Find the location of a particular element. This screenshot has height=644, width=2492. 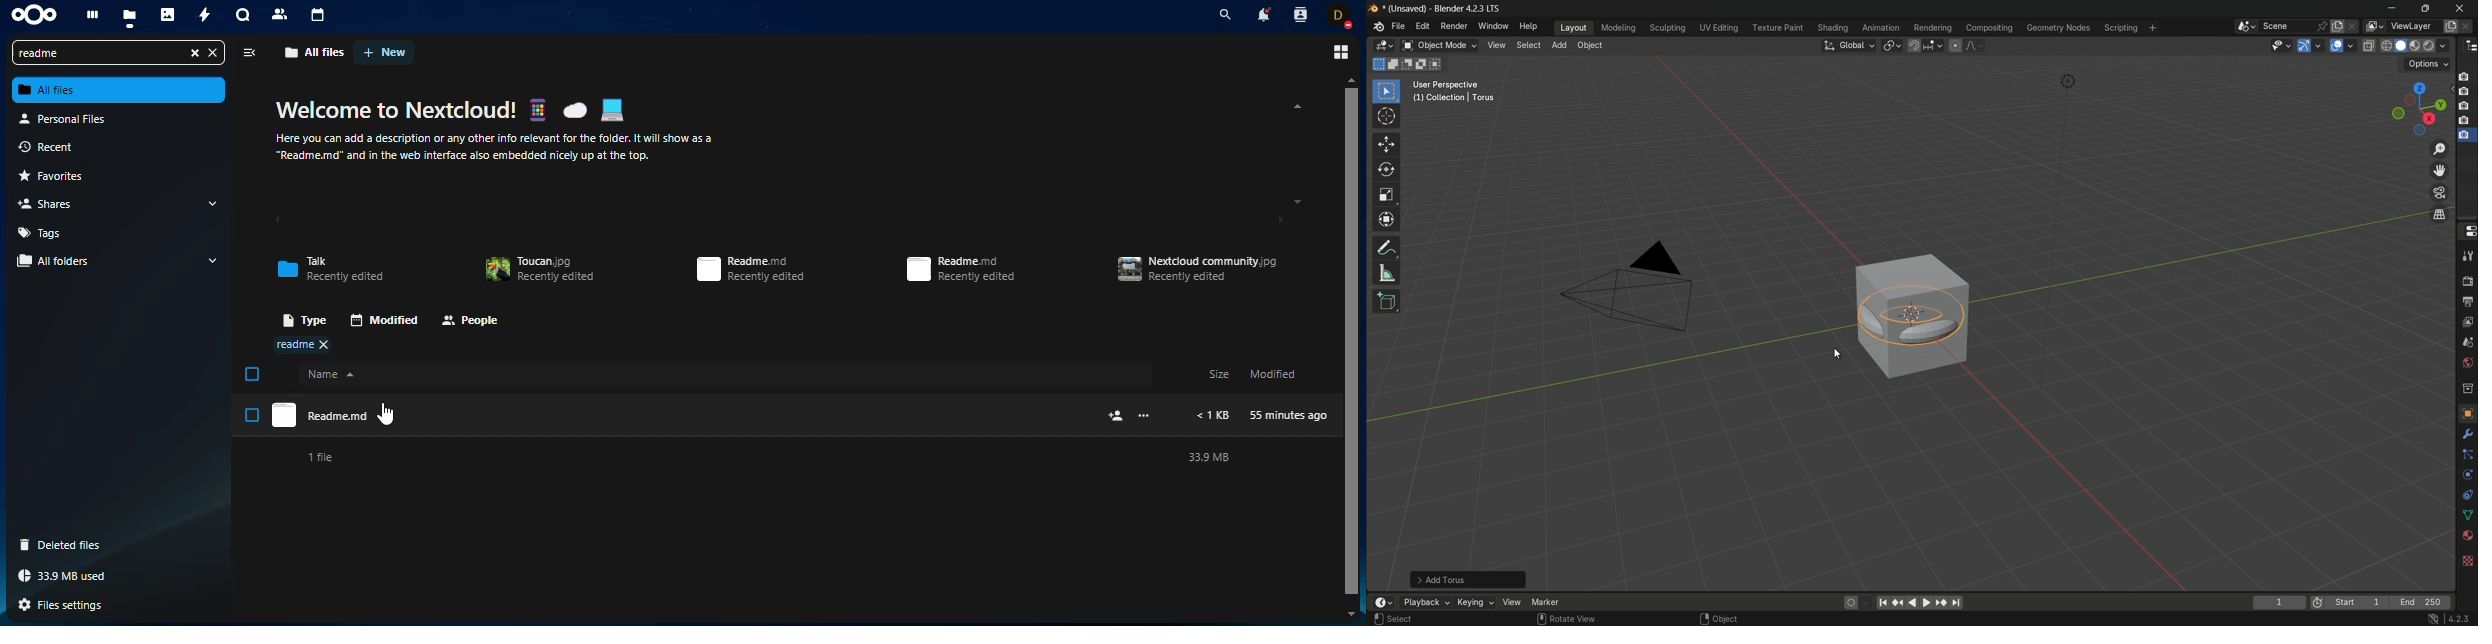

auto keyframe is located at coordinates (1865, 603).